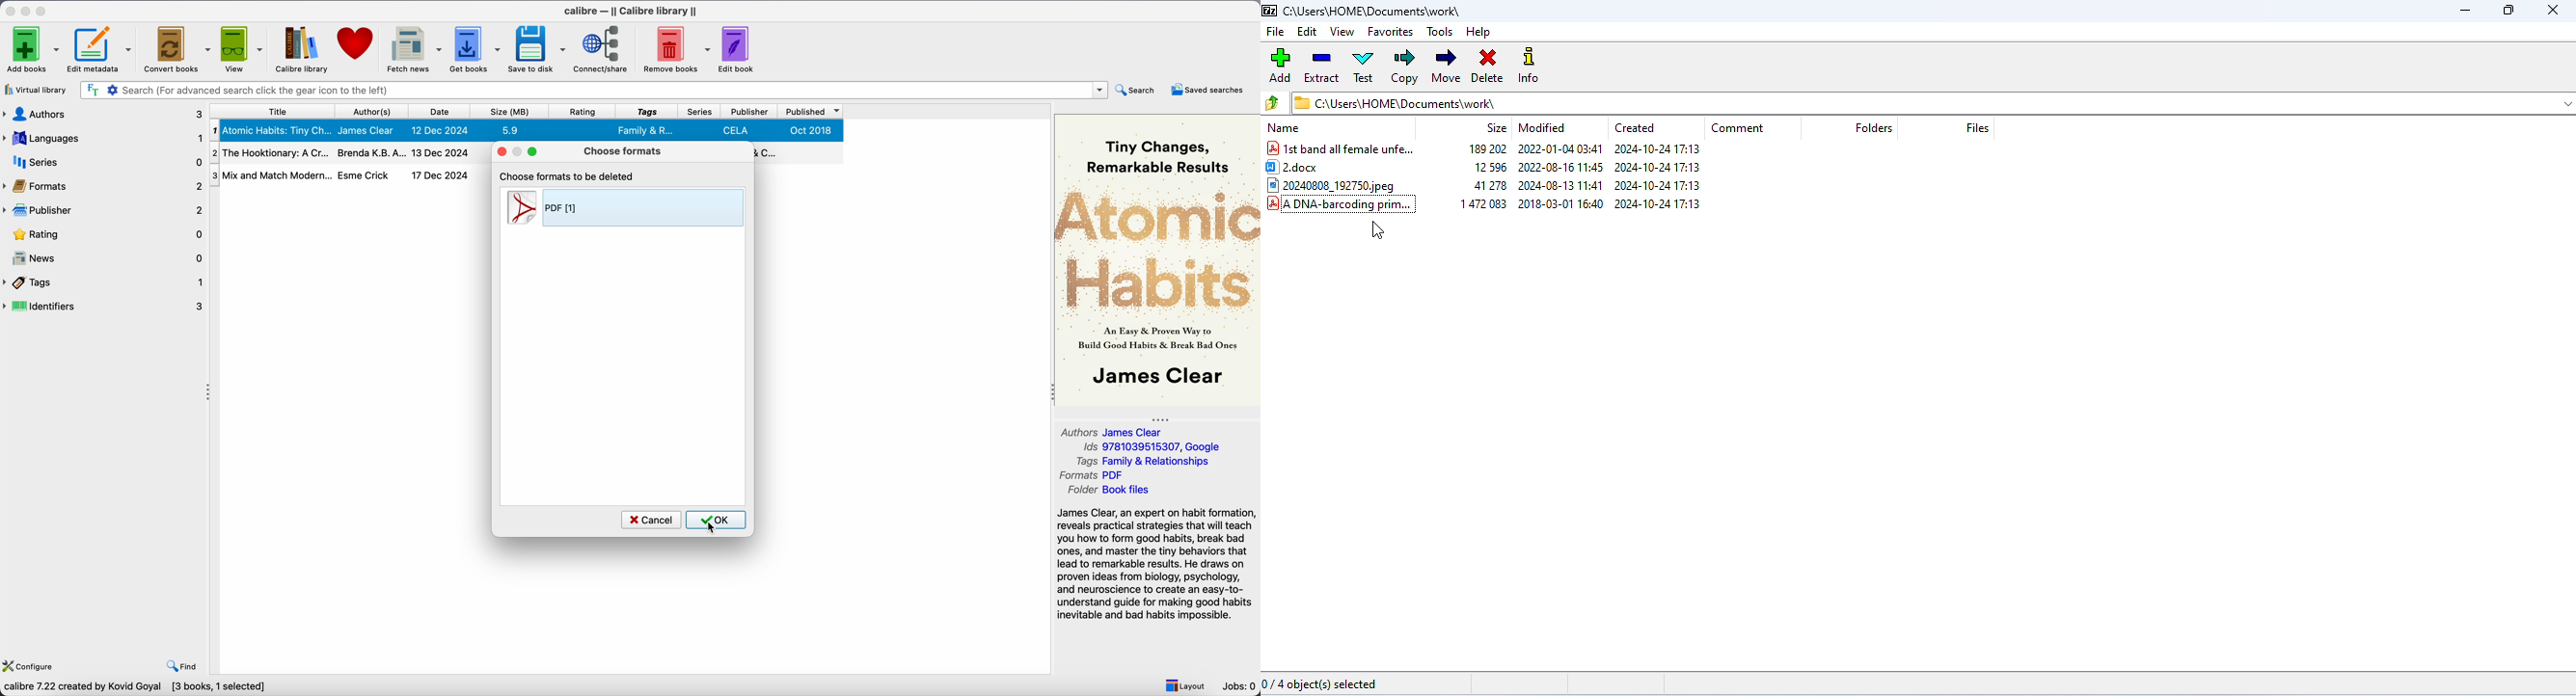 Image resolution: width=2576 pixels, height=700 pixels. Describe the element at coordinates (1094, 475) in the screenshot. I see `Formats PDF` at that location.